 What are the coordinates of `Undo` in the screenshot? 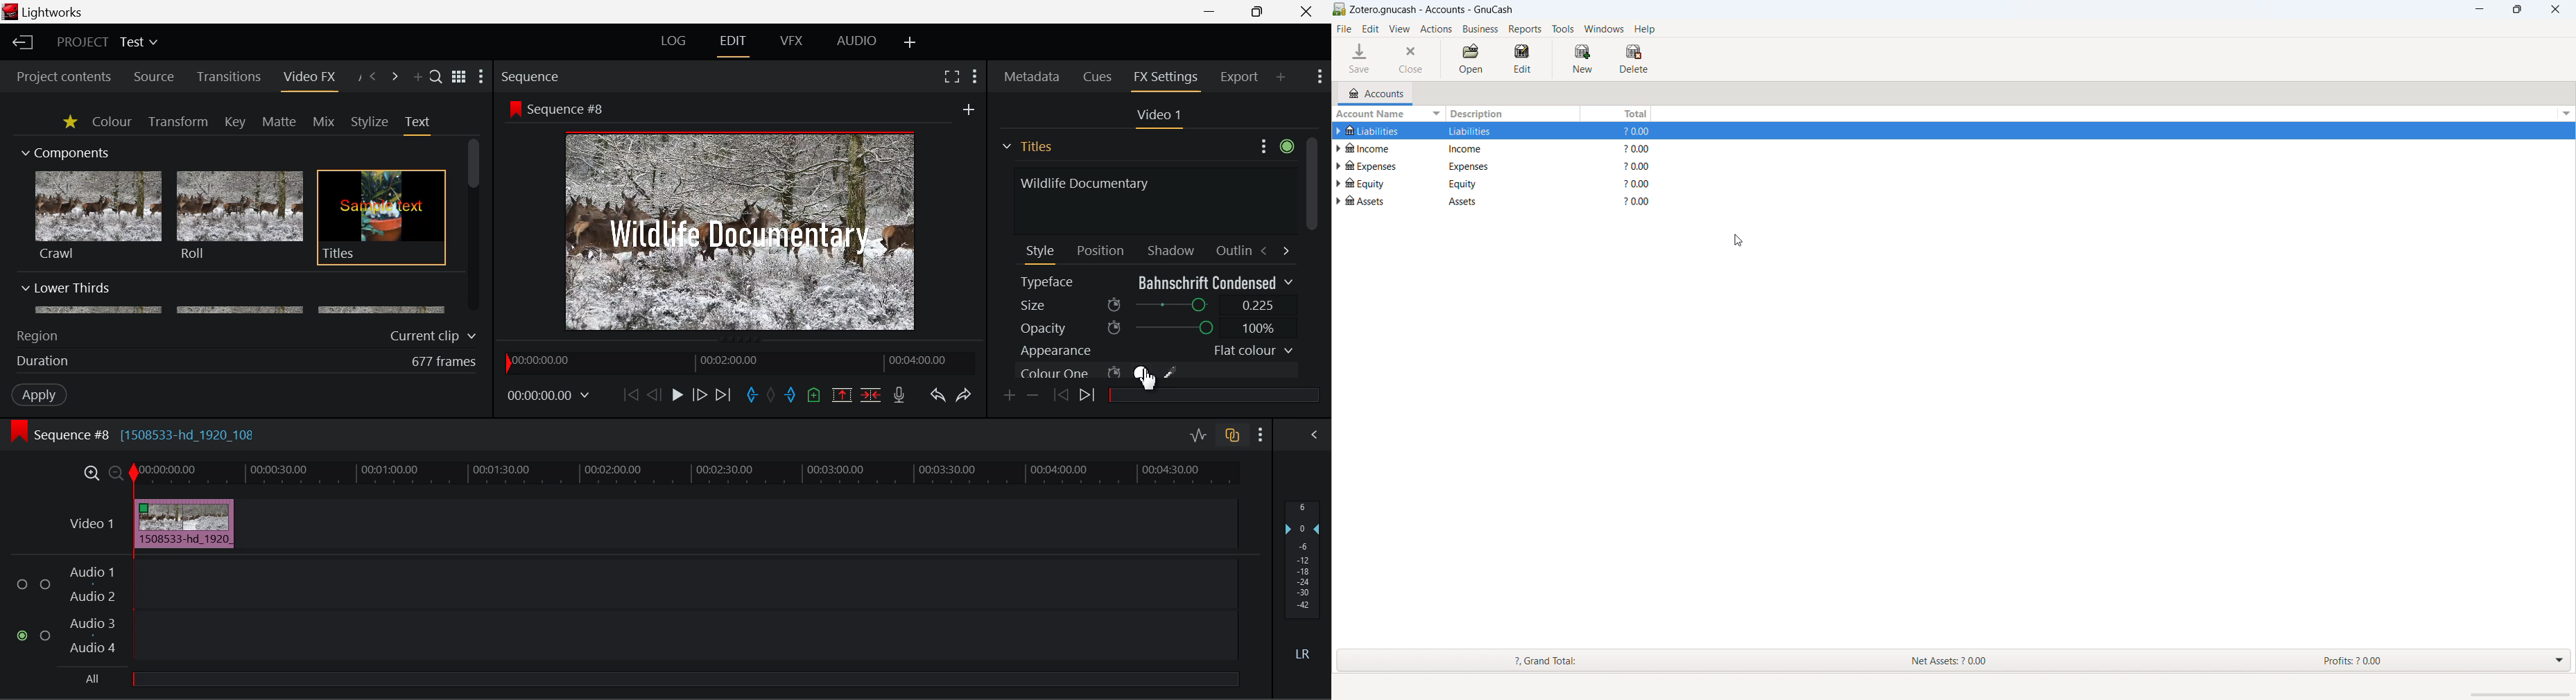 It's located at (937, 396).